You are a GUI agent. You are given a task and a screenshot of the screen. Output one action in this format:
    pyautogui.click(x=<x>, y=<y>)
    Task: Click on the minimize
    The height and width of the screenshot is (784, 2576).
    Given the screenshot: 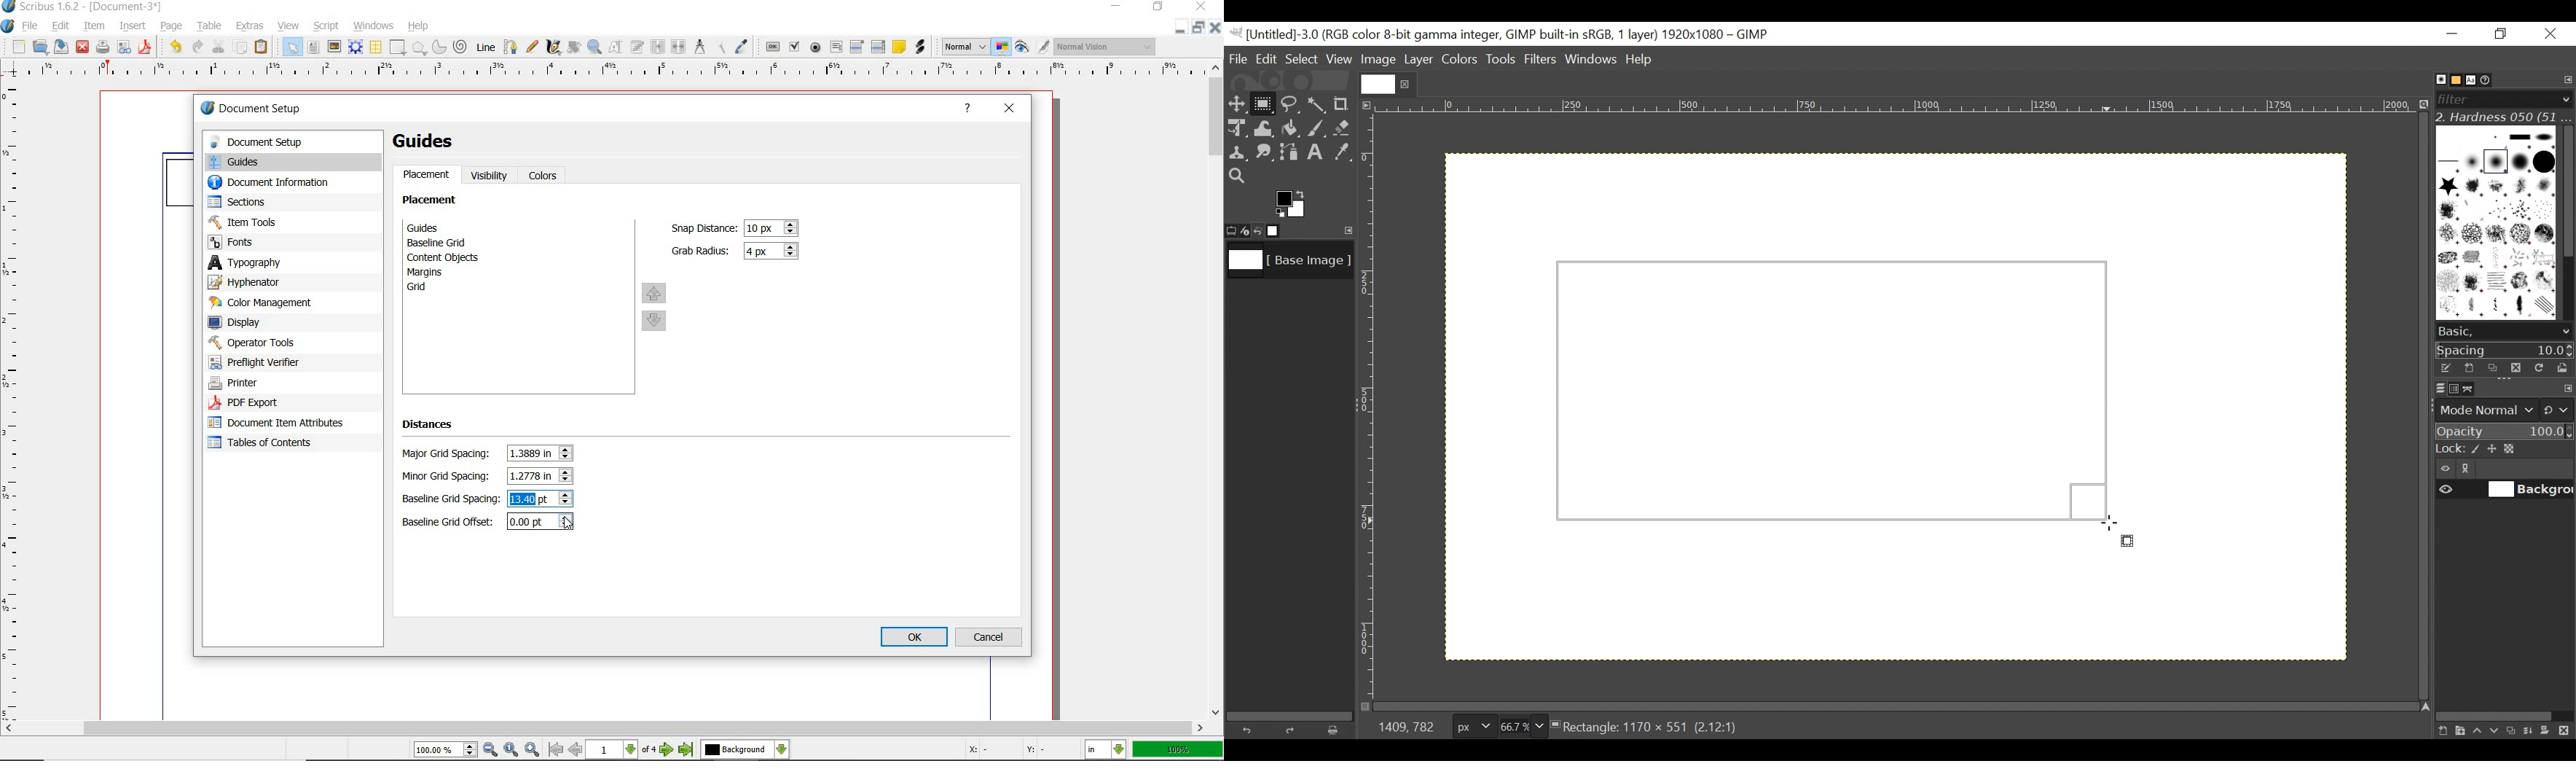 What is the action you would take?
    pyautogui.click(x=1118, y=7)
    